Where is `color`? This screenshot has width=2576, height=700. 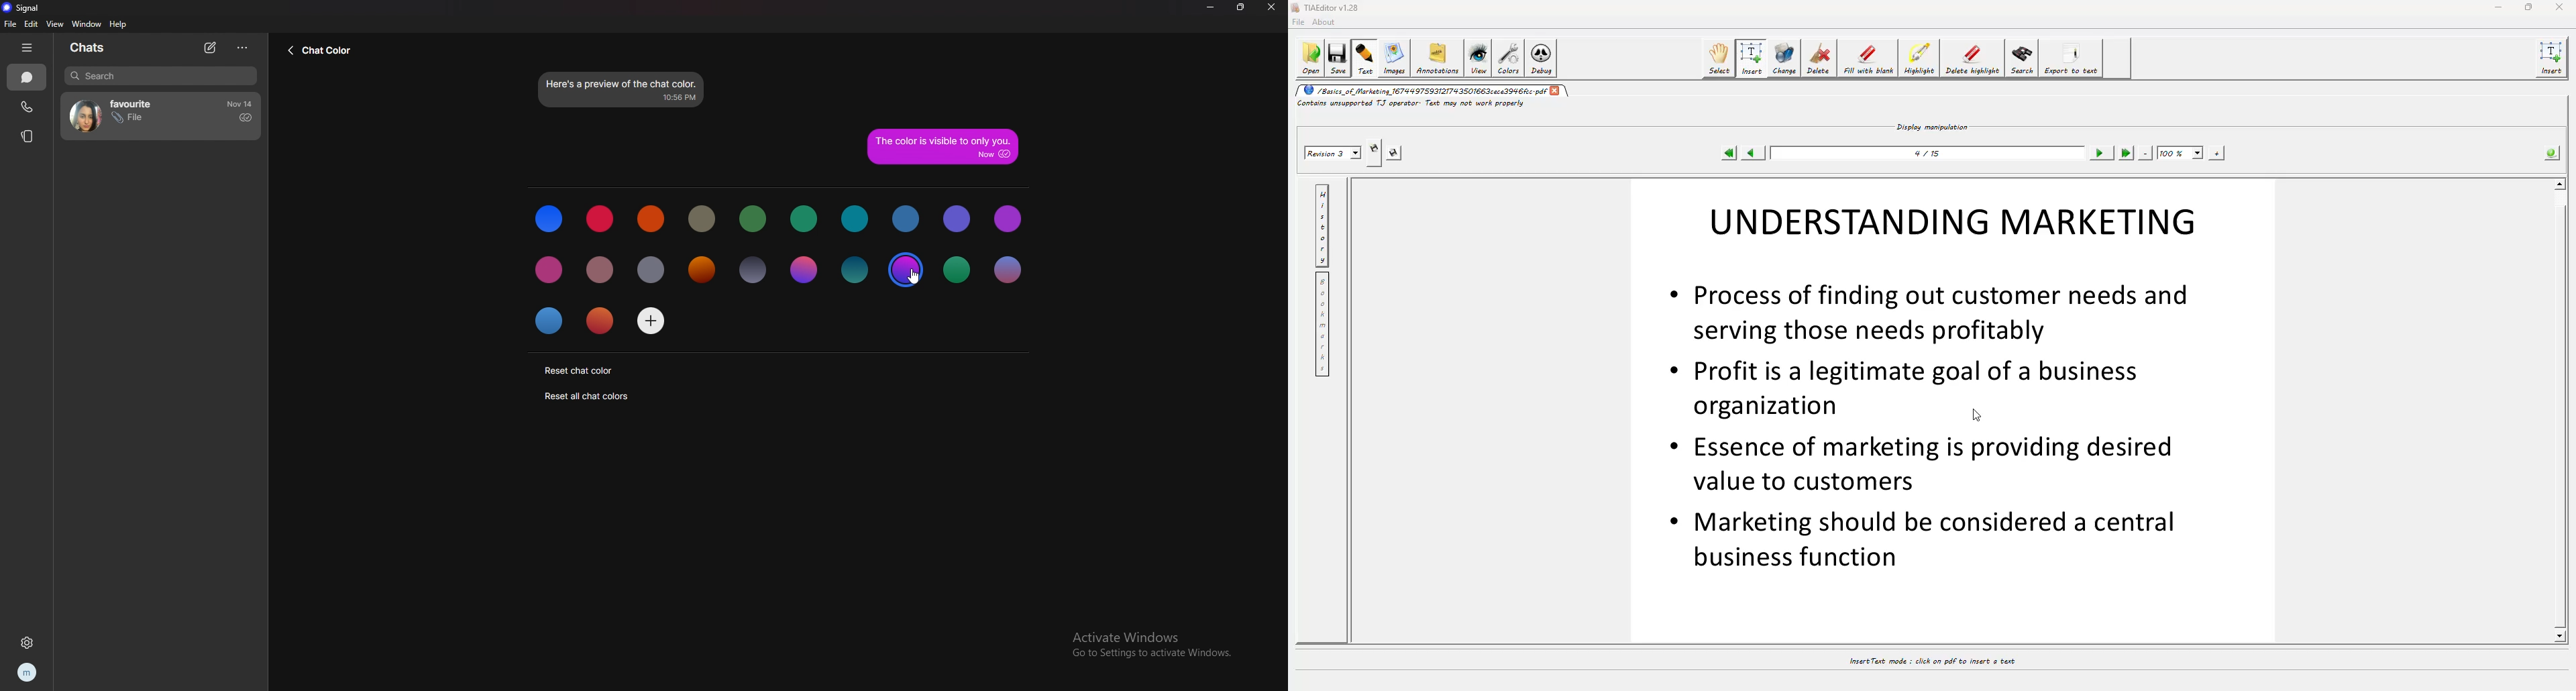 color is located at coordinates (907, 219).